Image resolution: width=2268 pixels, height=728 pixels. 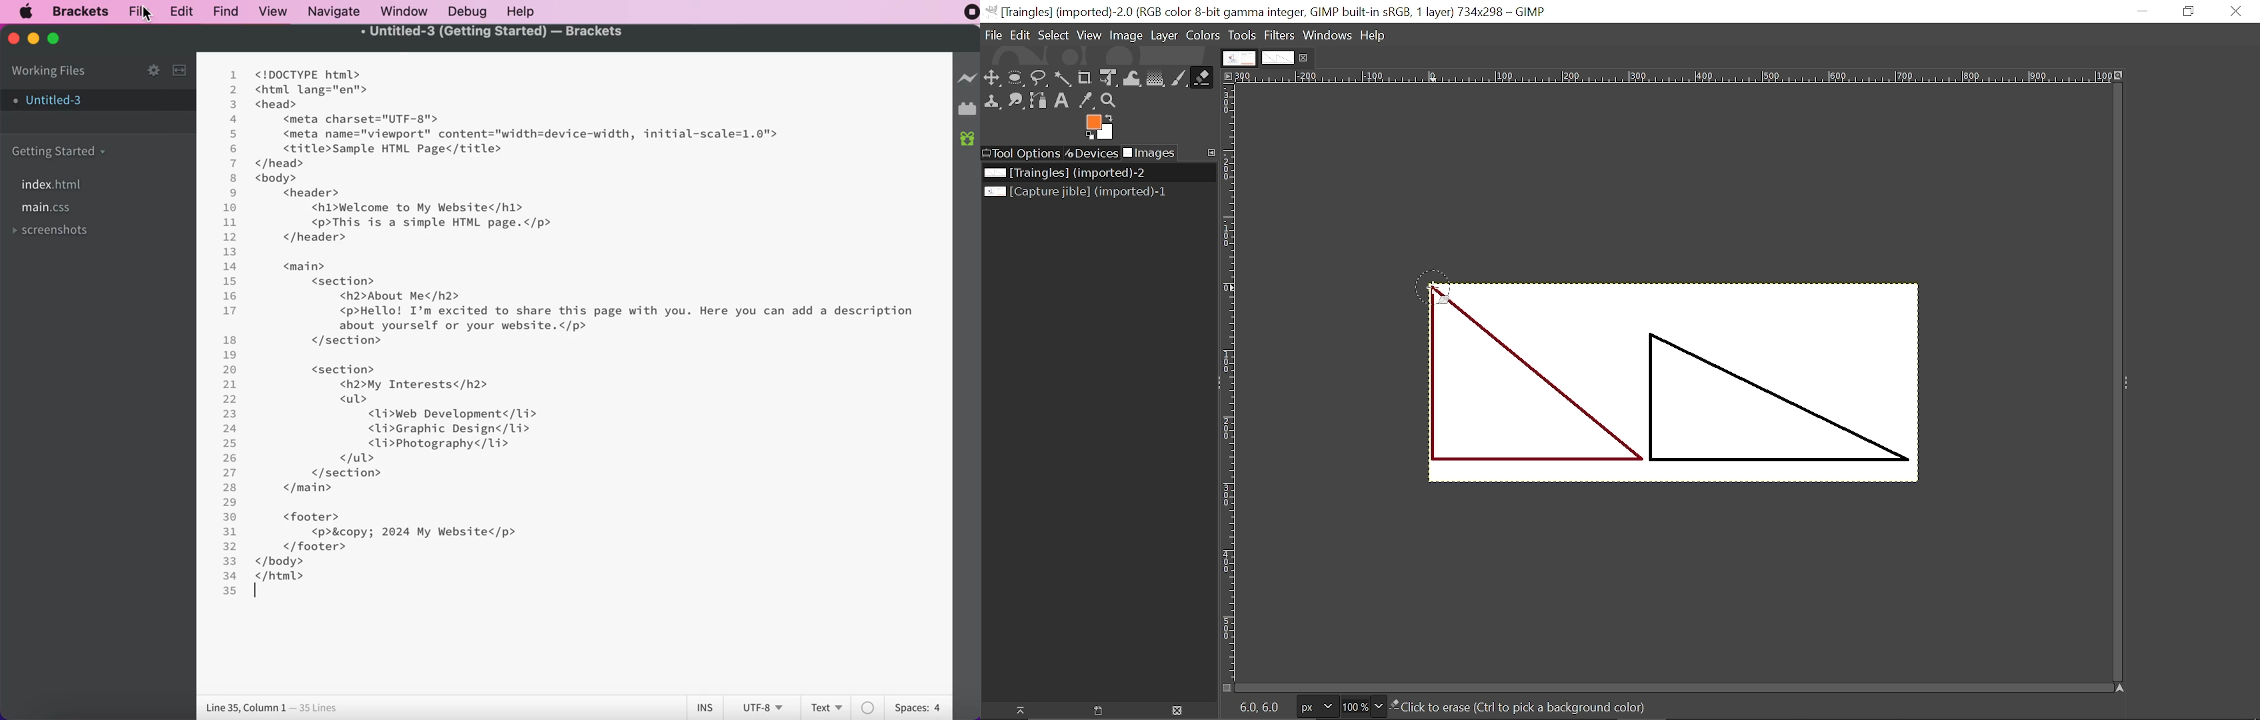 I want to click on configure working set, so click(x=150, y=69).